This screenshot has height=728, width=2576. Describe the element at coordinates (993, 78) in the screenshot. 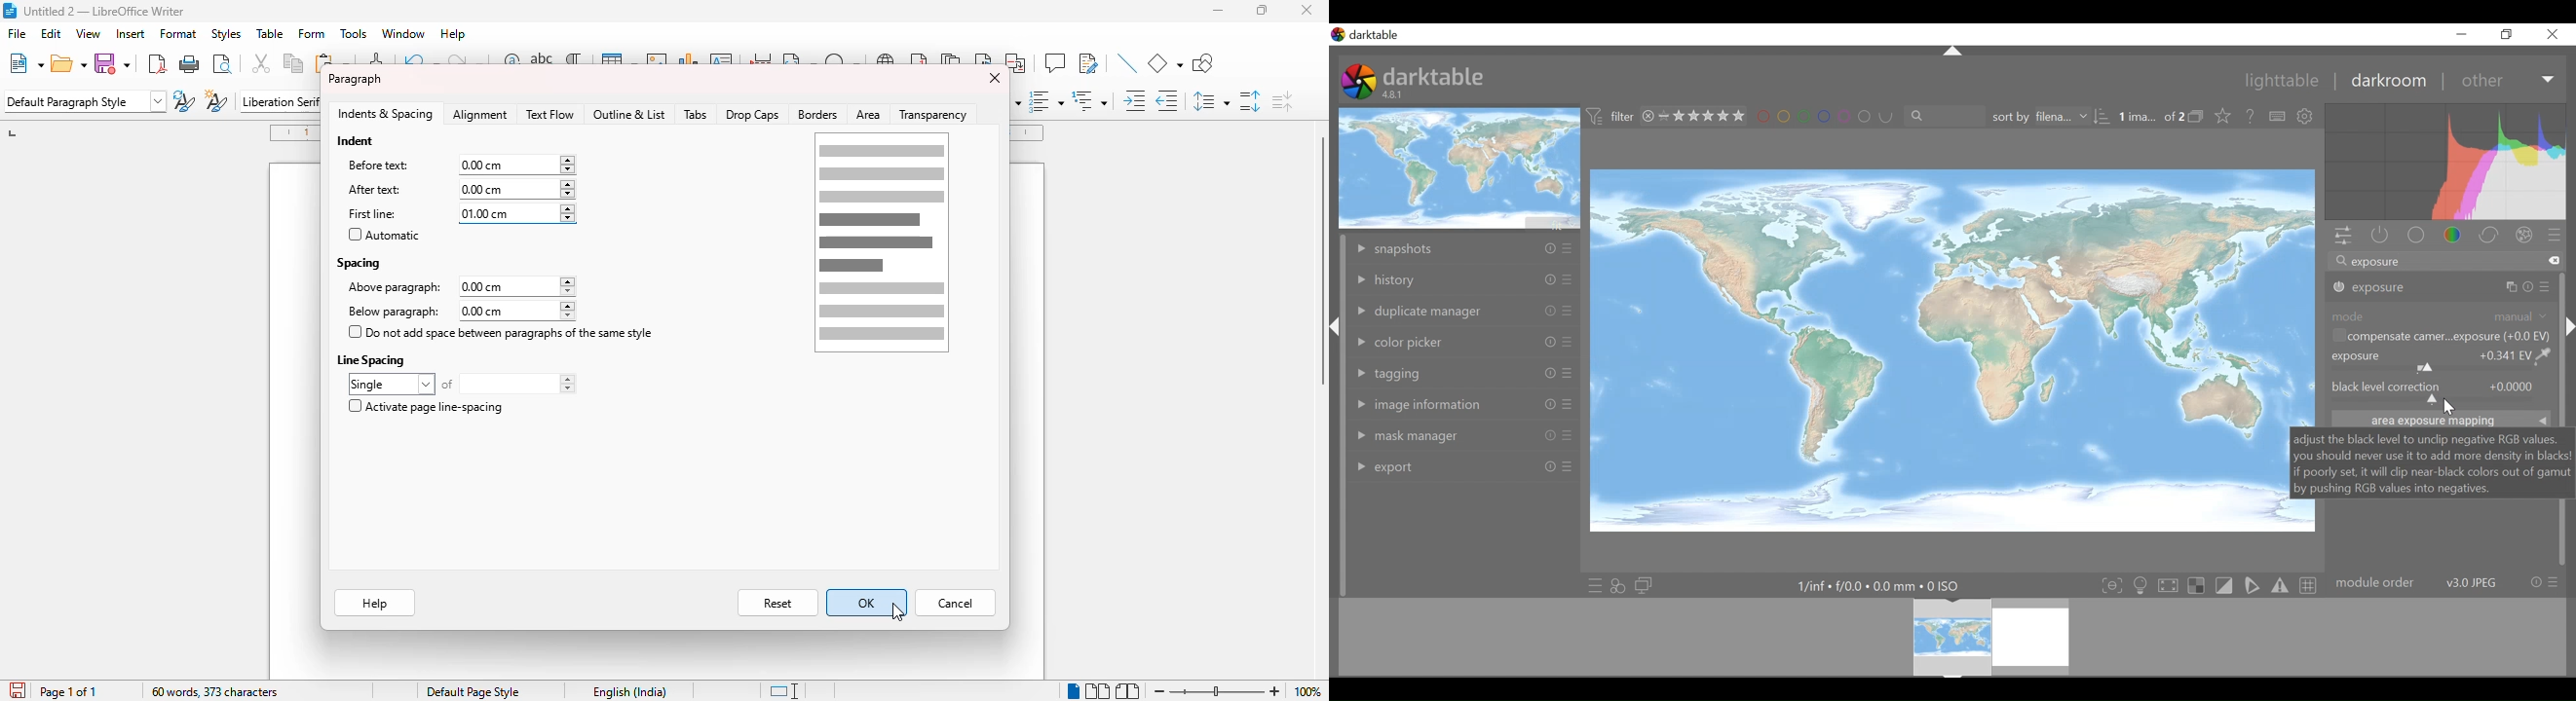

I see `close` at that location.